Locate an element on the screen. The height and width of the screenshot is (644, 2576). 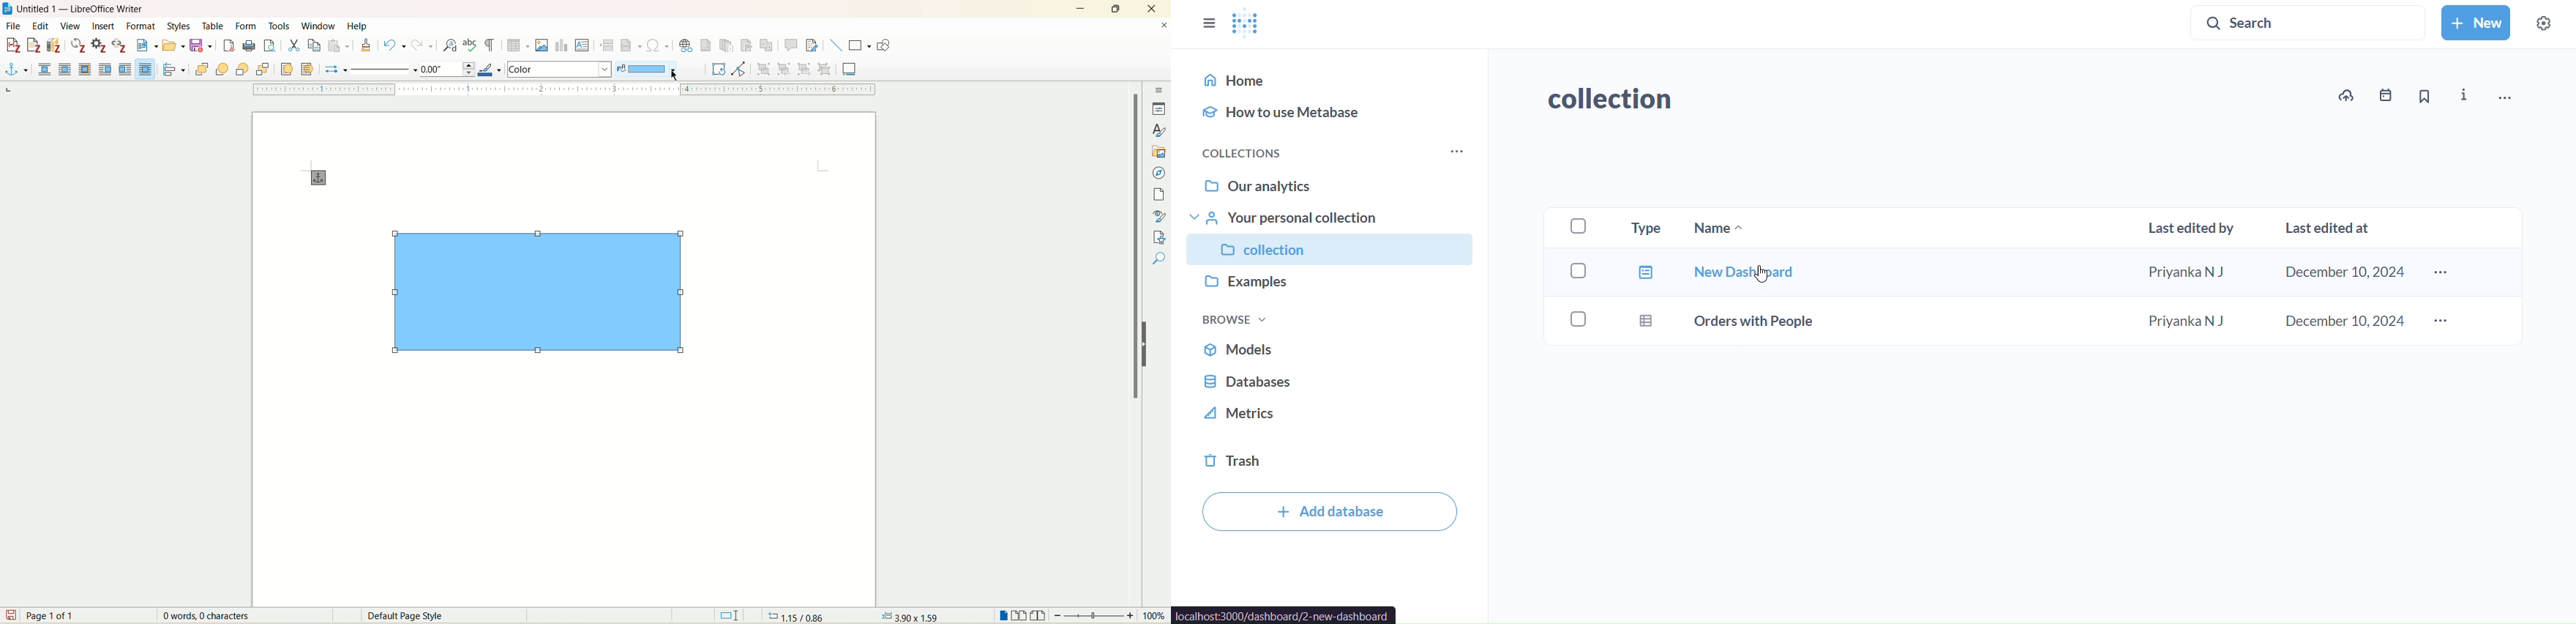
paste is located at coordinates (339, 45).